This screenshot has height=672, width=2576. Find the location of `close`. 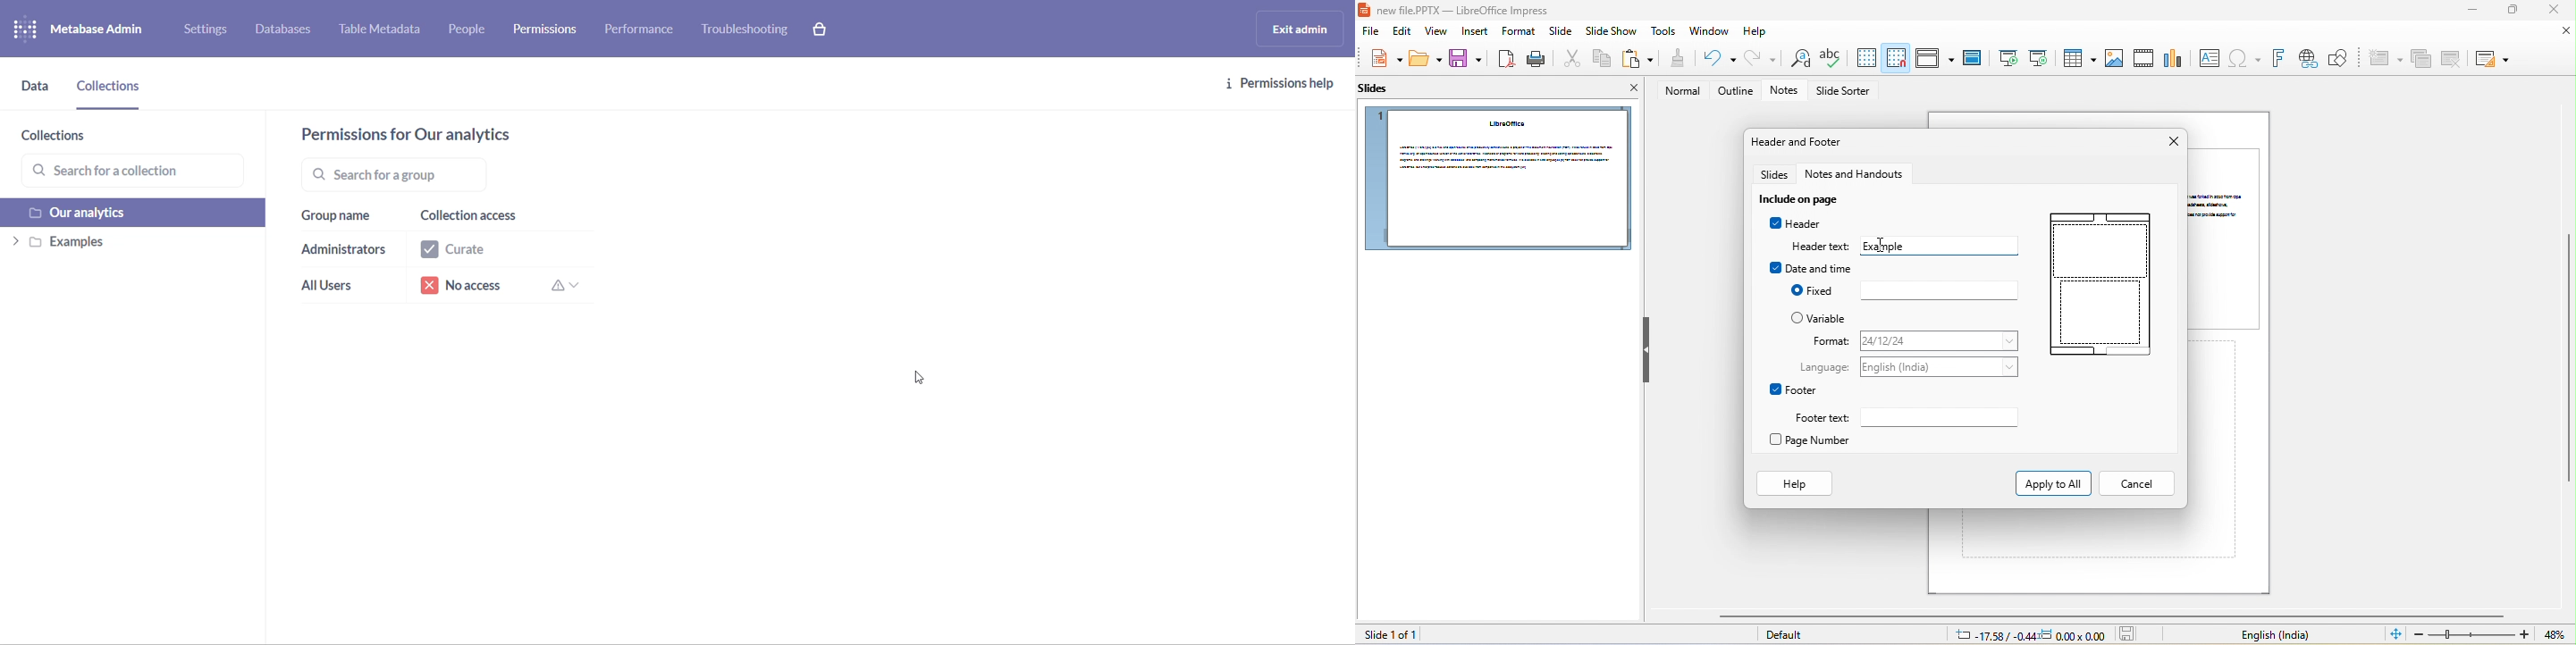

close is located at coordinates (2567, 31).